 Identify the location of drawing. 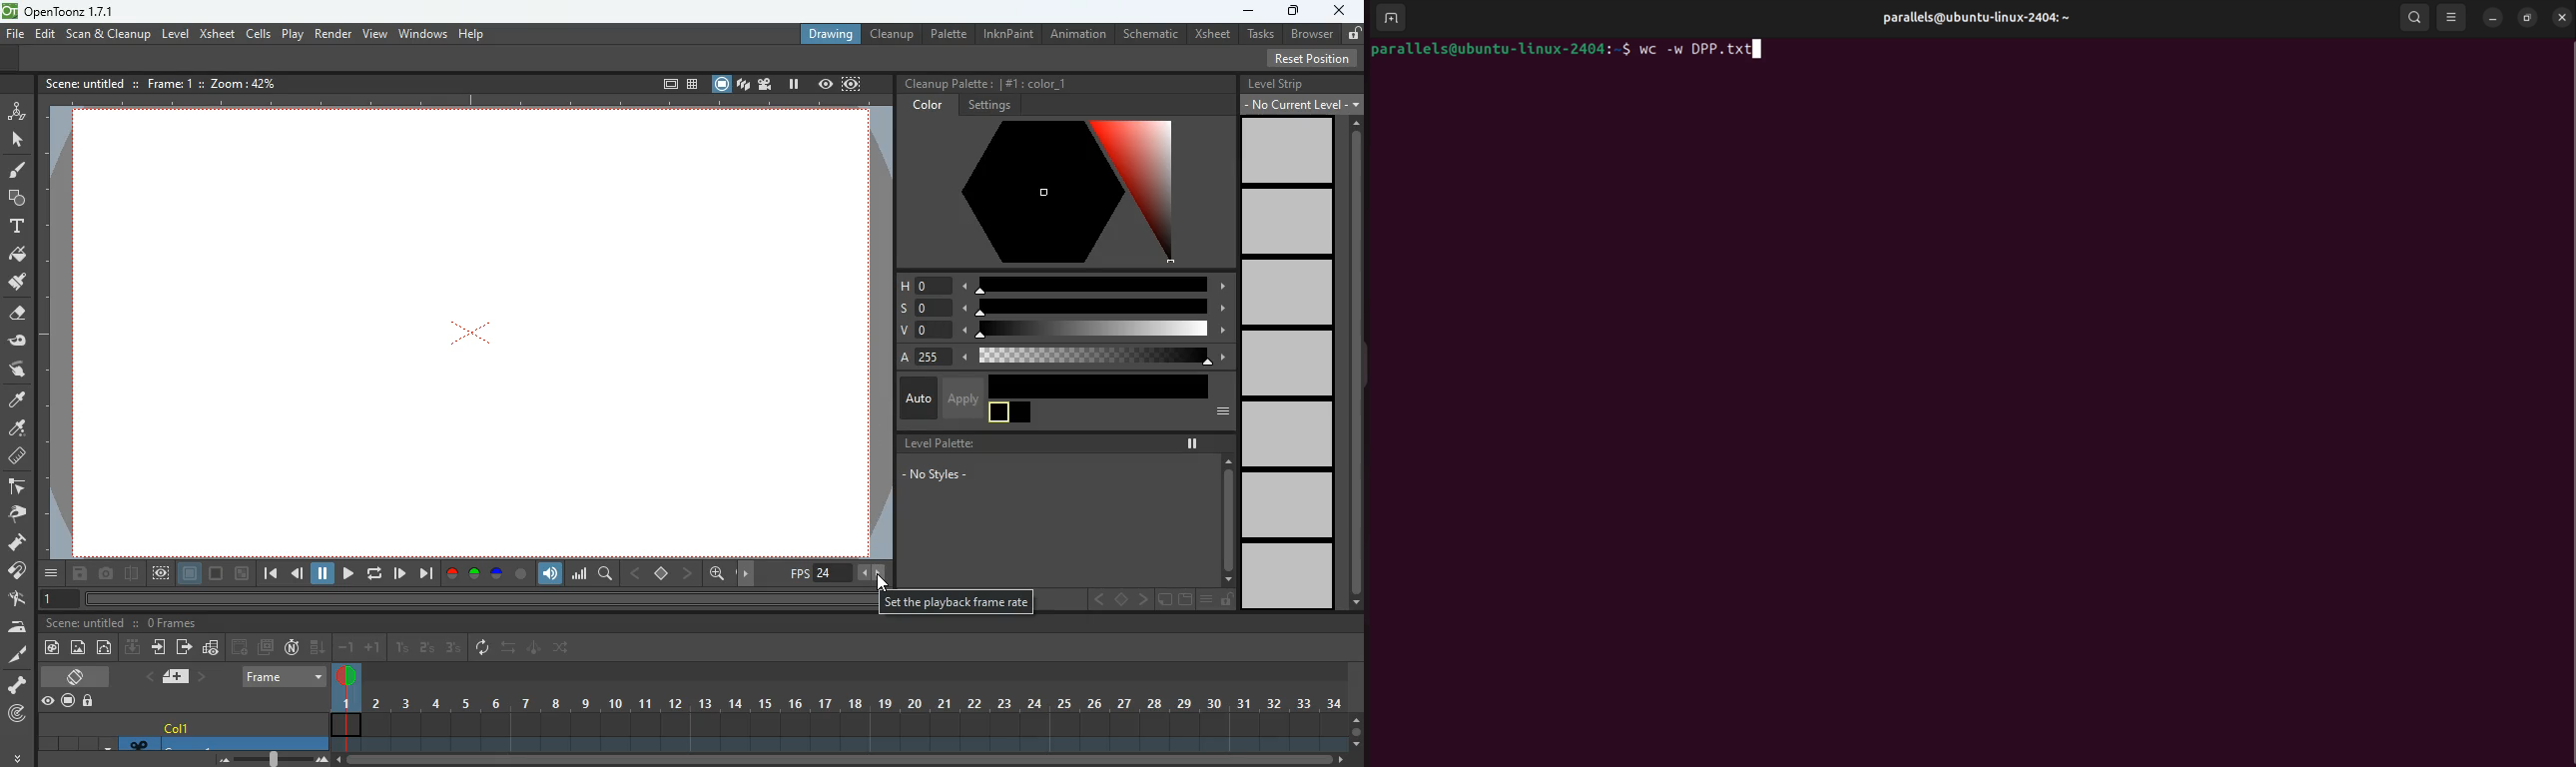
(831, 35).